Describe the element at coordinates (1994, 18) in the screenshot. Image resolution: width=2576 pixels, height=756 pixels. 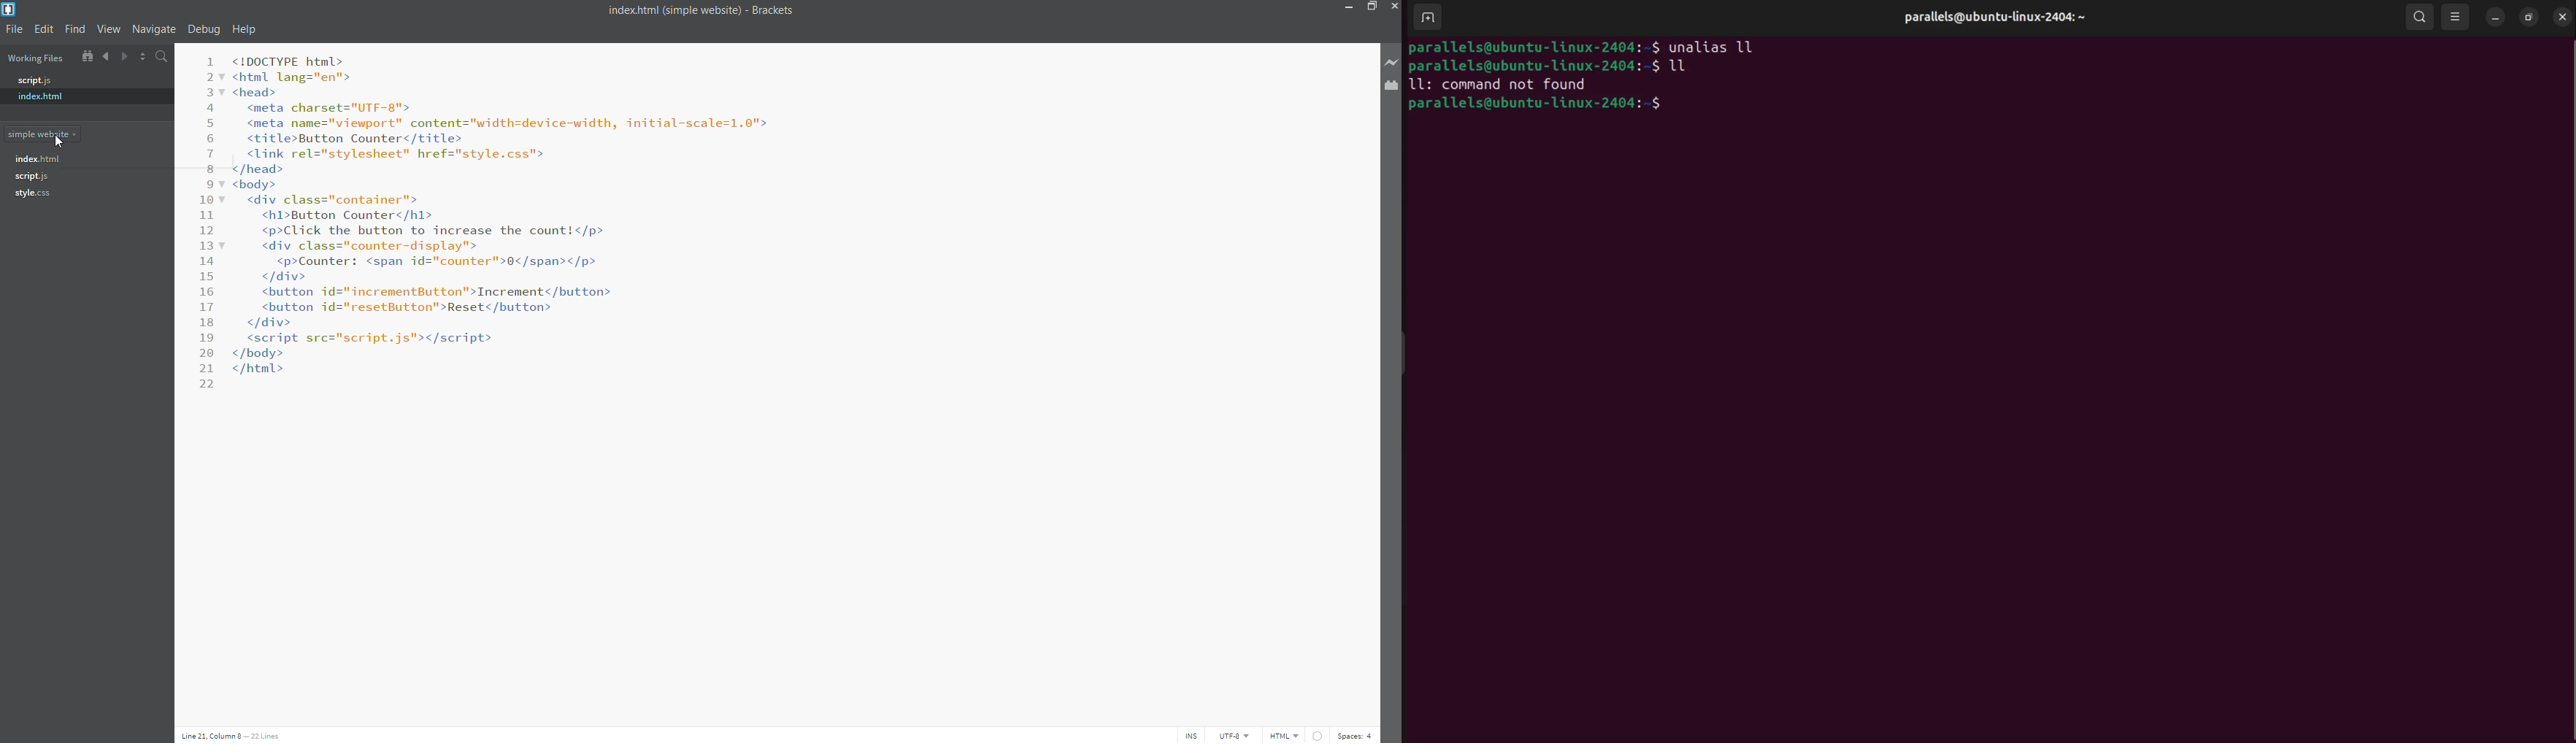
I see `userprofile` at that location.